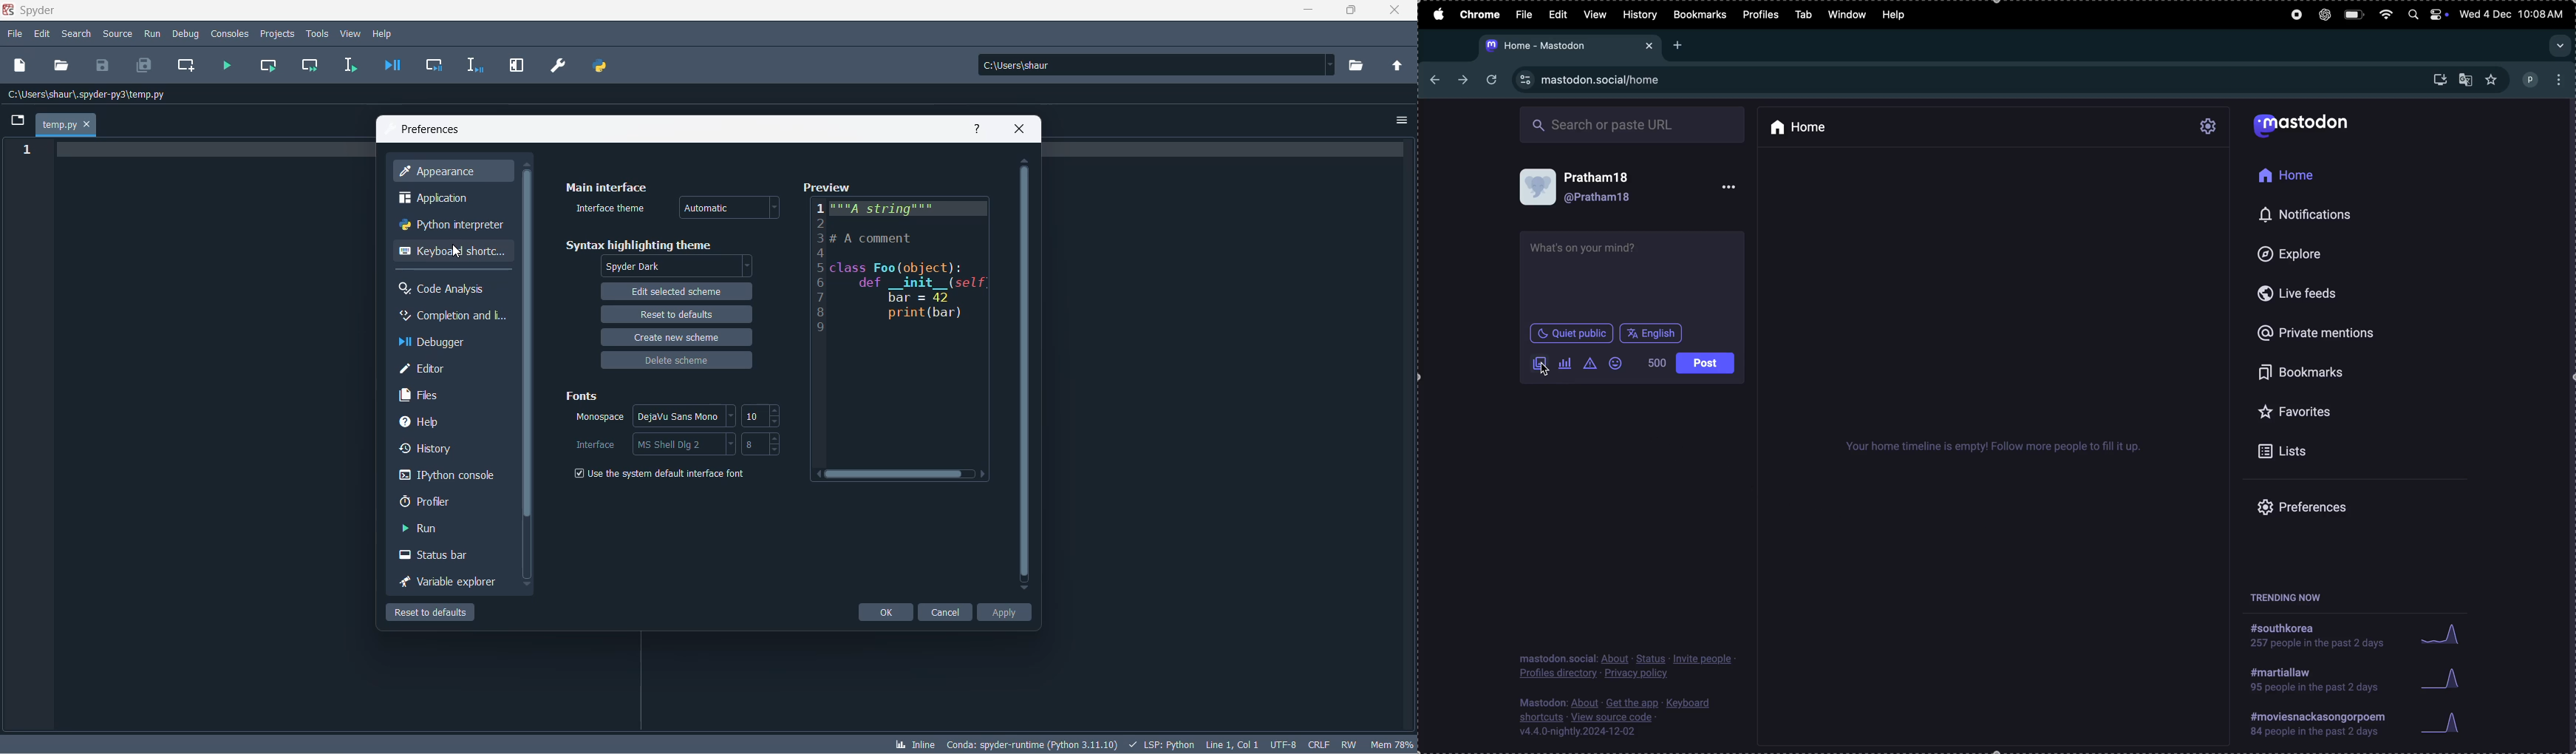 The width and height of the screenshot is (2576, 756). Describe the element at coordinates (2569, 426) in the screenshot. I see `cursor` at that location.